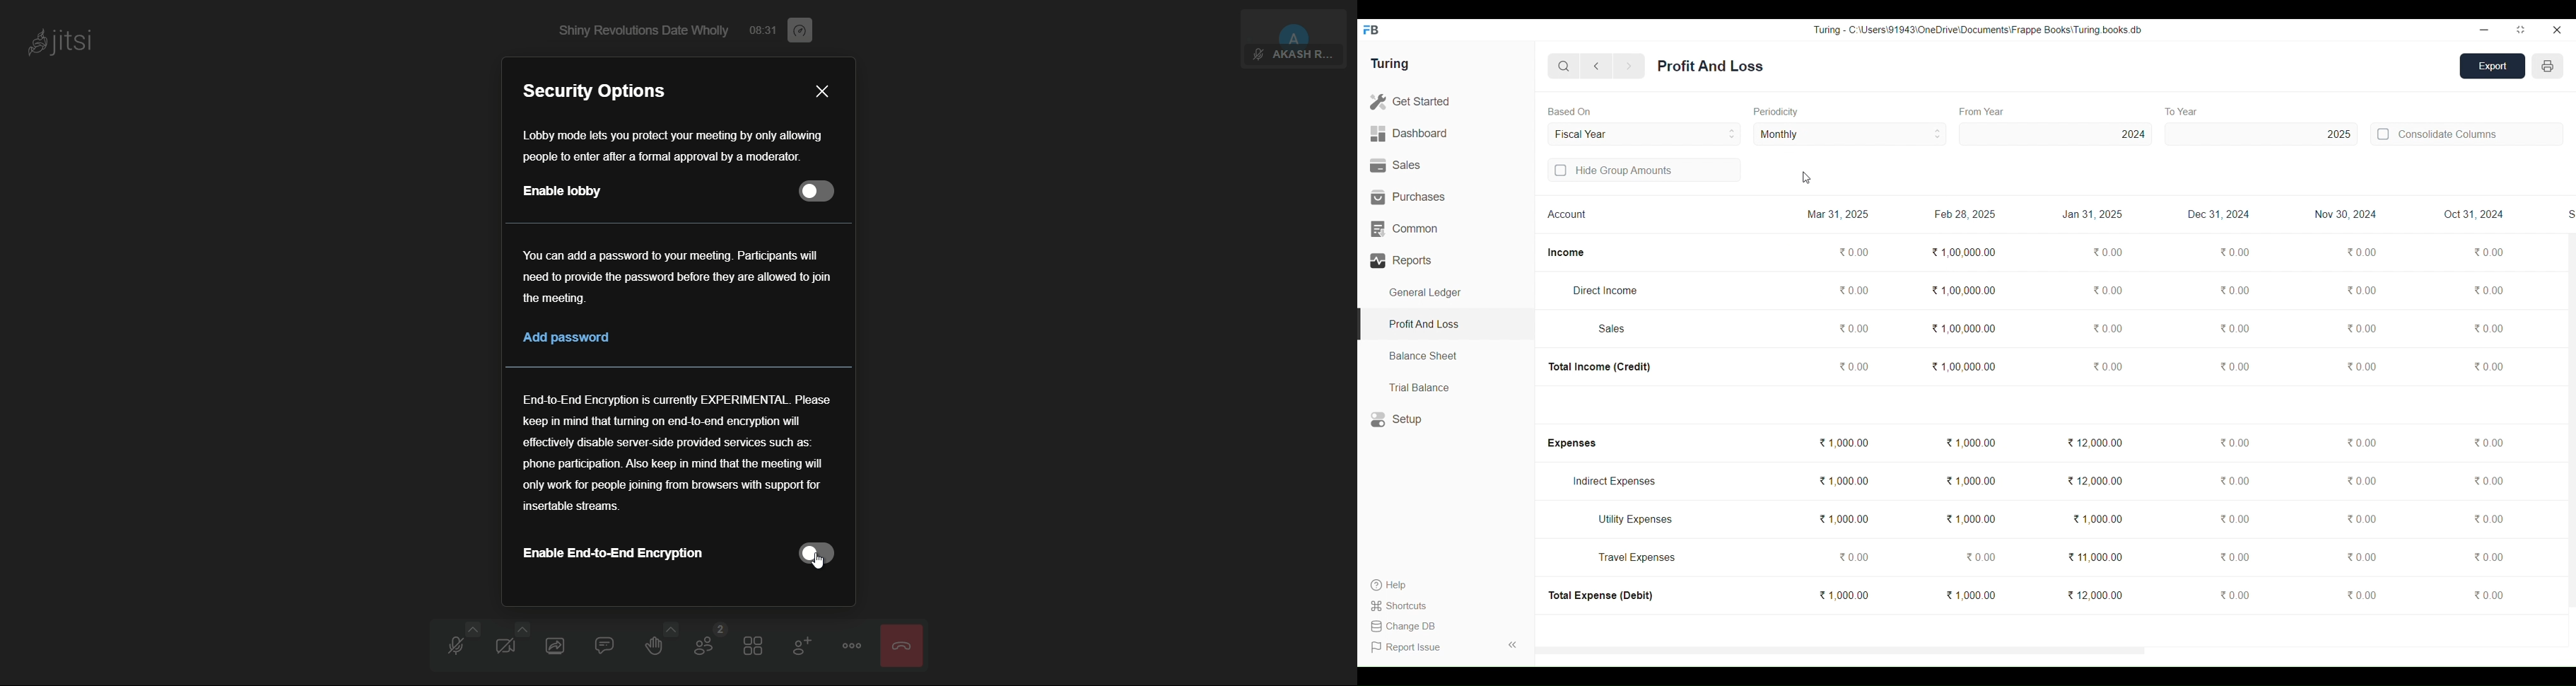 This screenshot has width=2576, height=700. What do you see at coordinates (2362, 252) in the screenshot?
I see `0.00` at bounding box center [2362, 252].